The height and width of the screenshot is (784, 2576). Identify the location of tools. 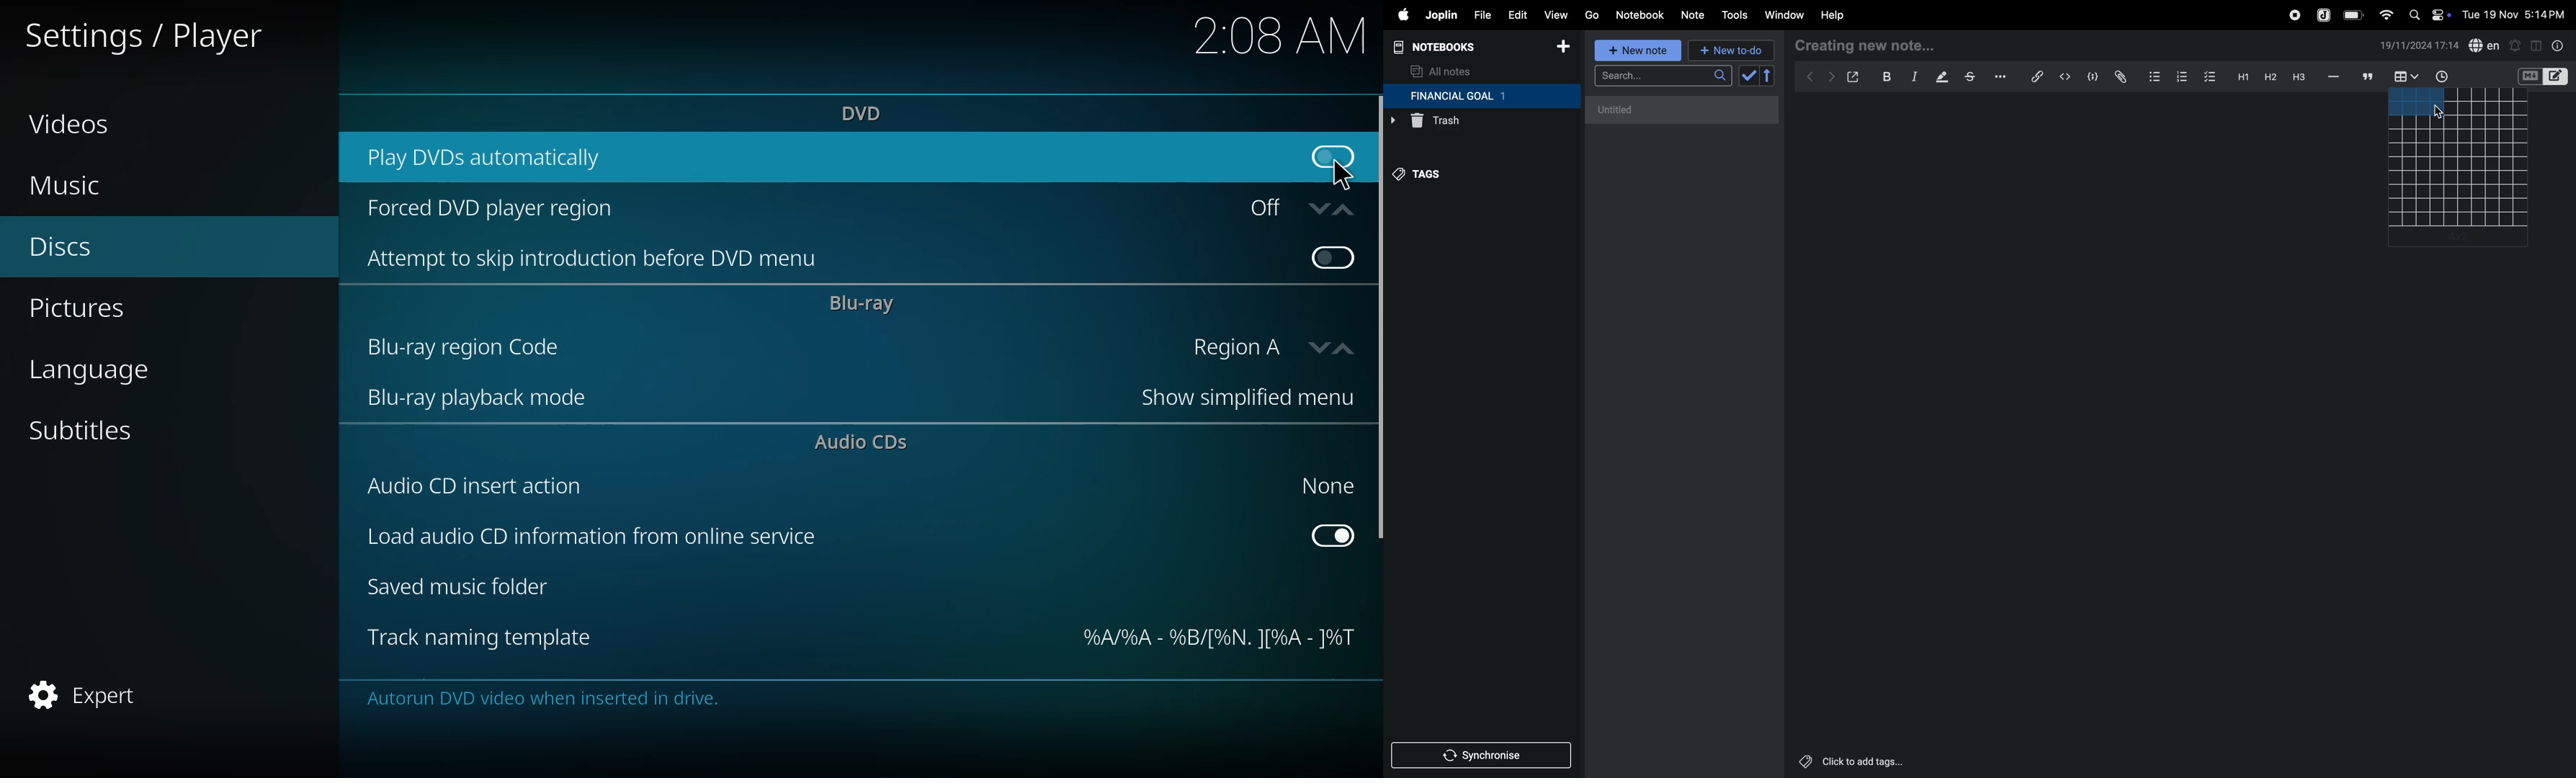
(1733, 15).